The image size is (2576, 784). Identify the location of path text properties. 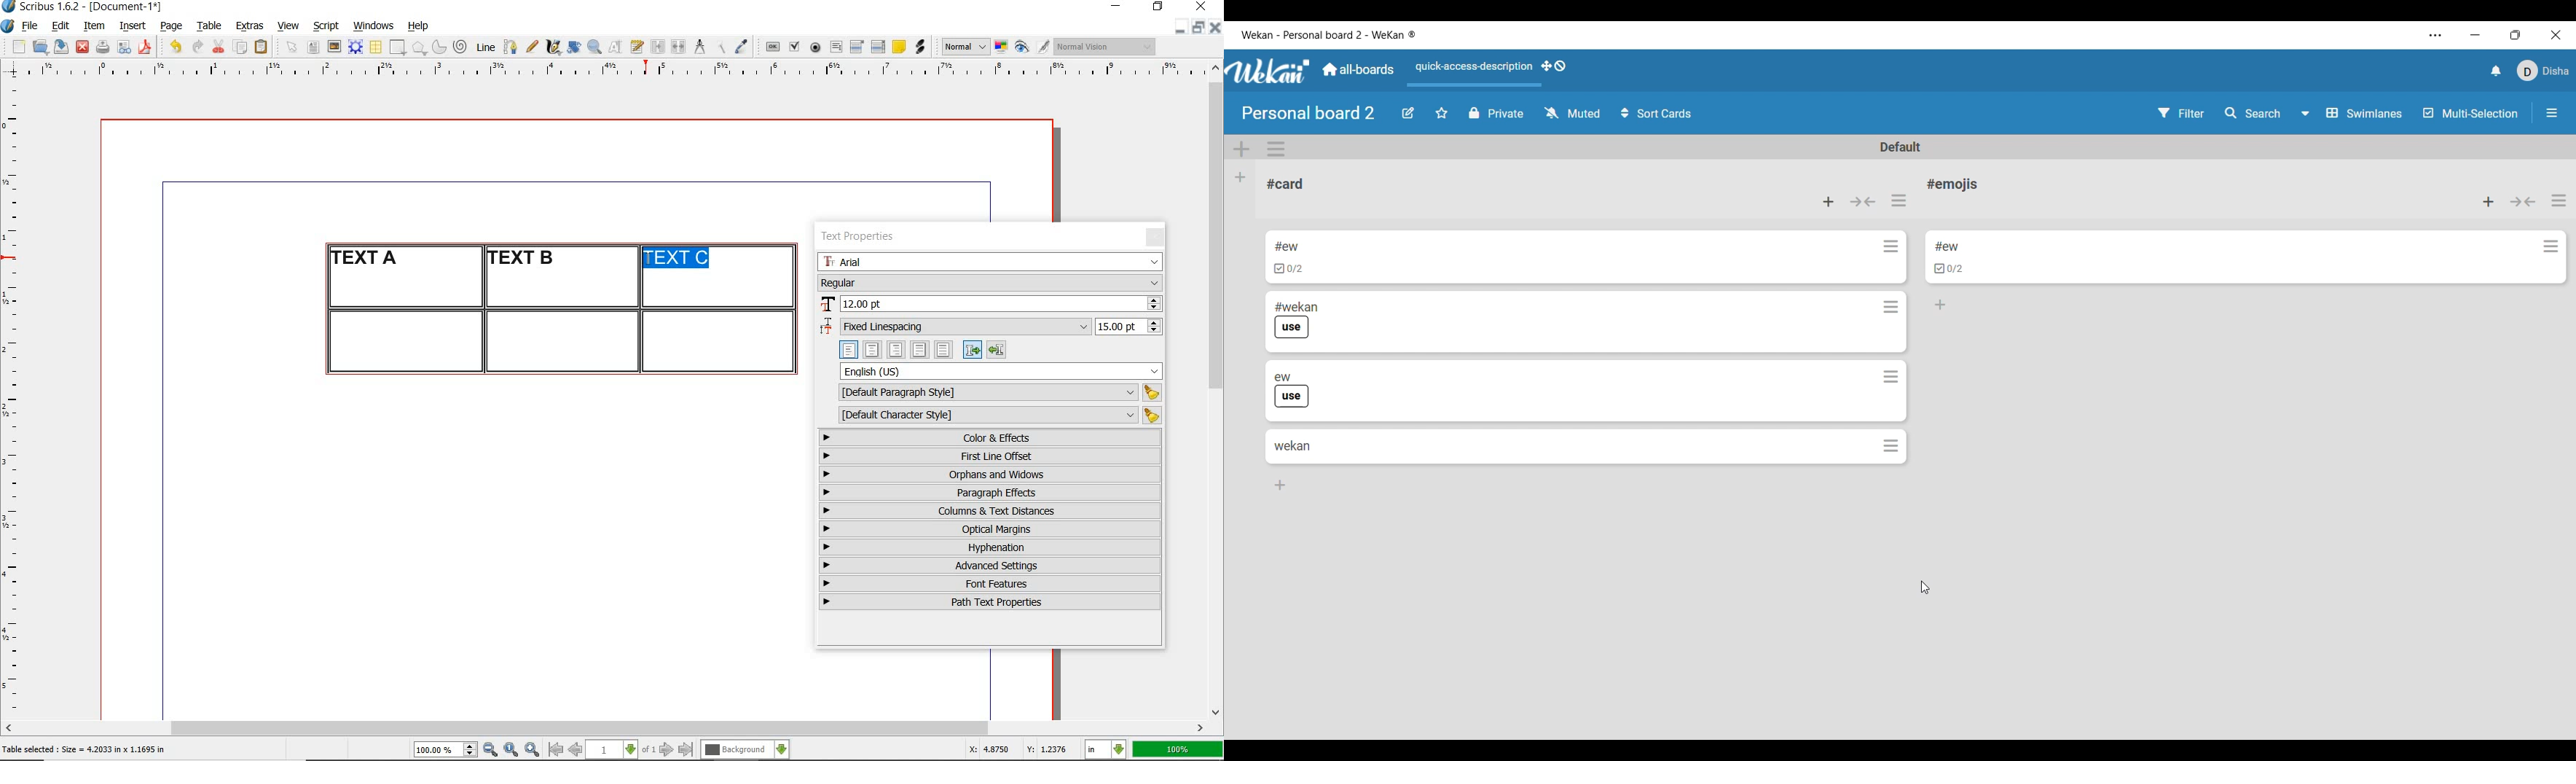
(988, 602).